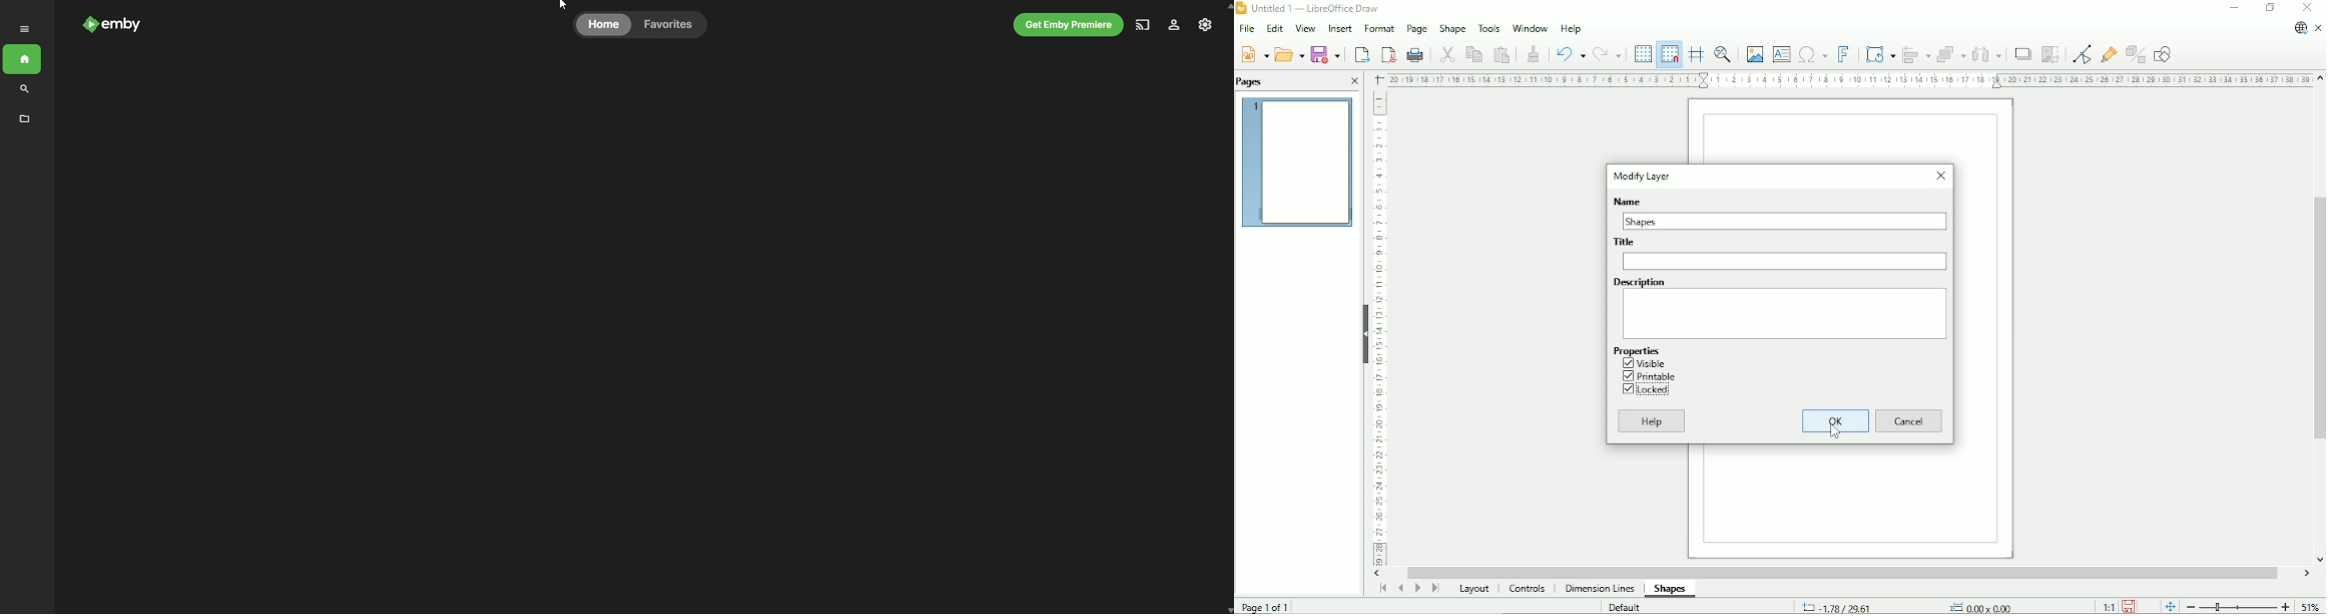 This screenshot has width=2352, height=616. What do you see at coordinates (2308, 7) in the screenshot?
I see `Close` at bounding box center [2308, 7].